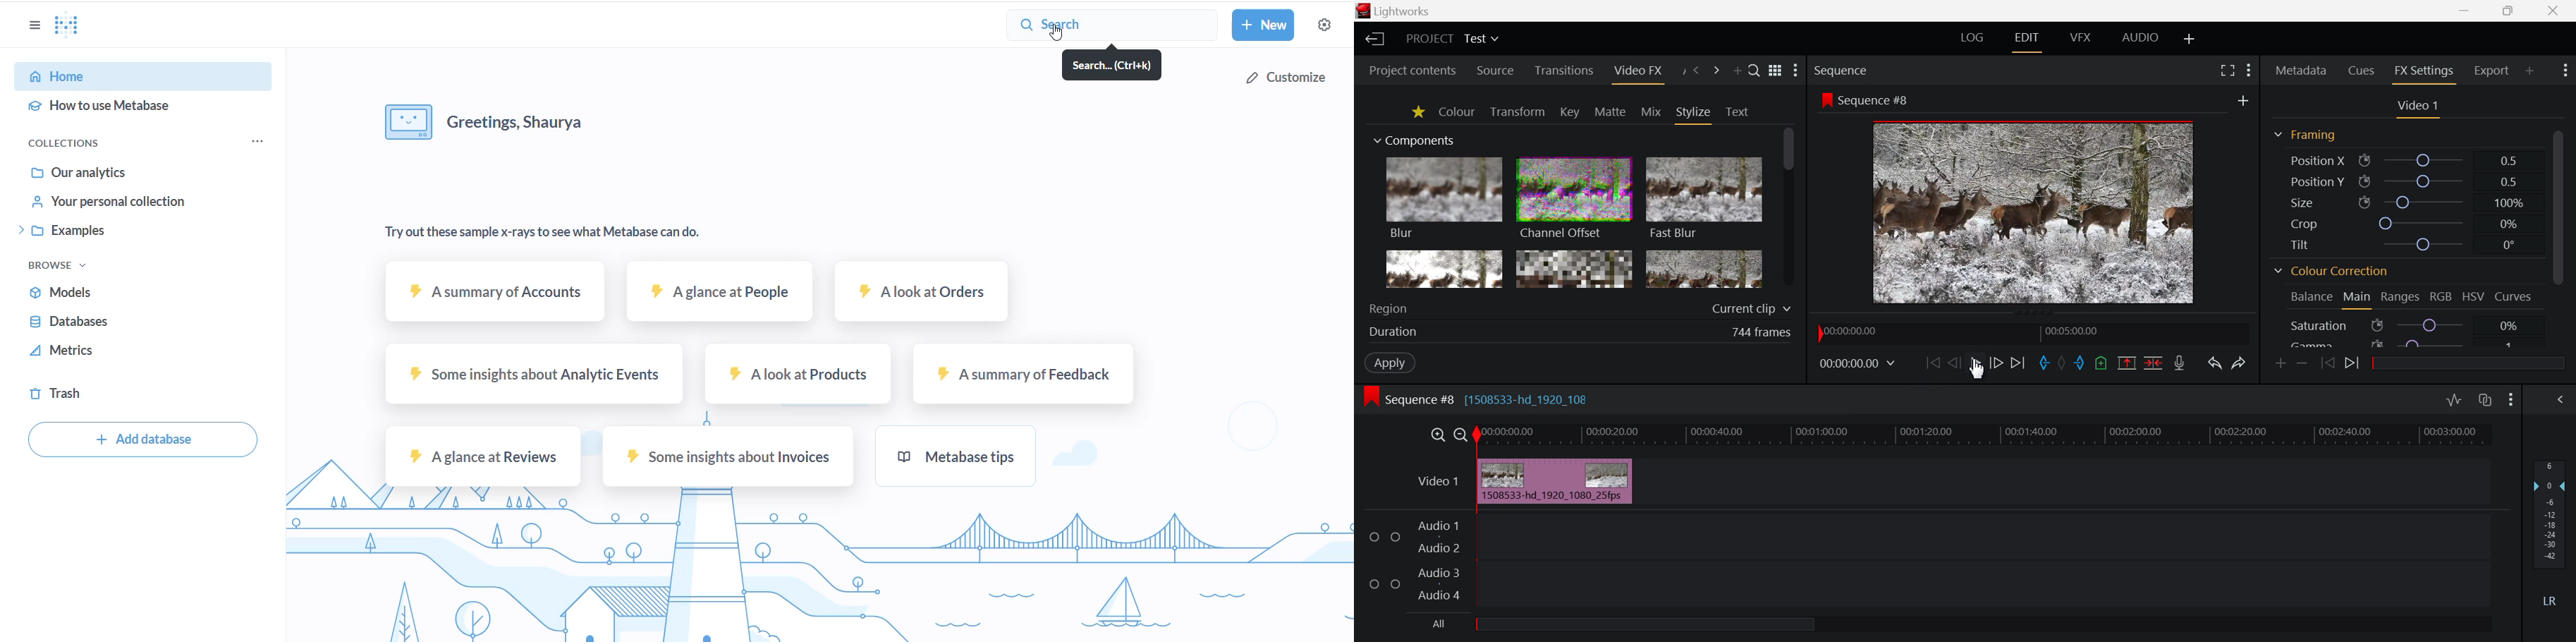  What do you see at coordinates (1704, 271) in the screenshot?
I see `Posterize` at bounding box center [1704, 271].